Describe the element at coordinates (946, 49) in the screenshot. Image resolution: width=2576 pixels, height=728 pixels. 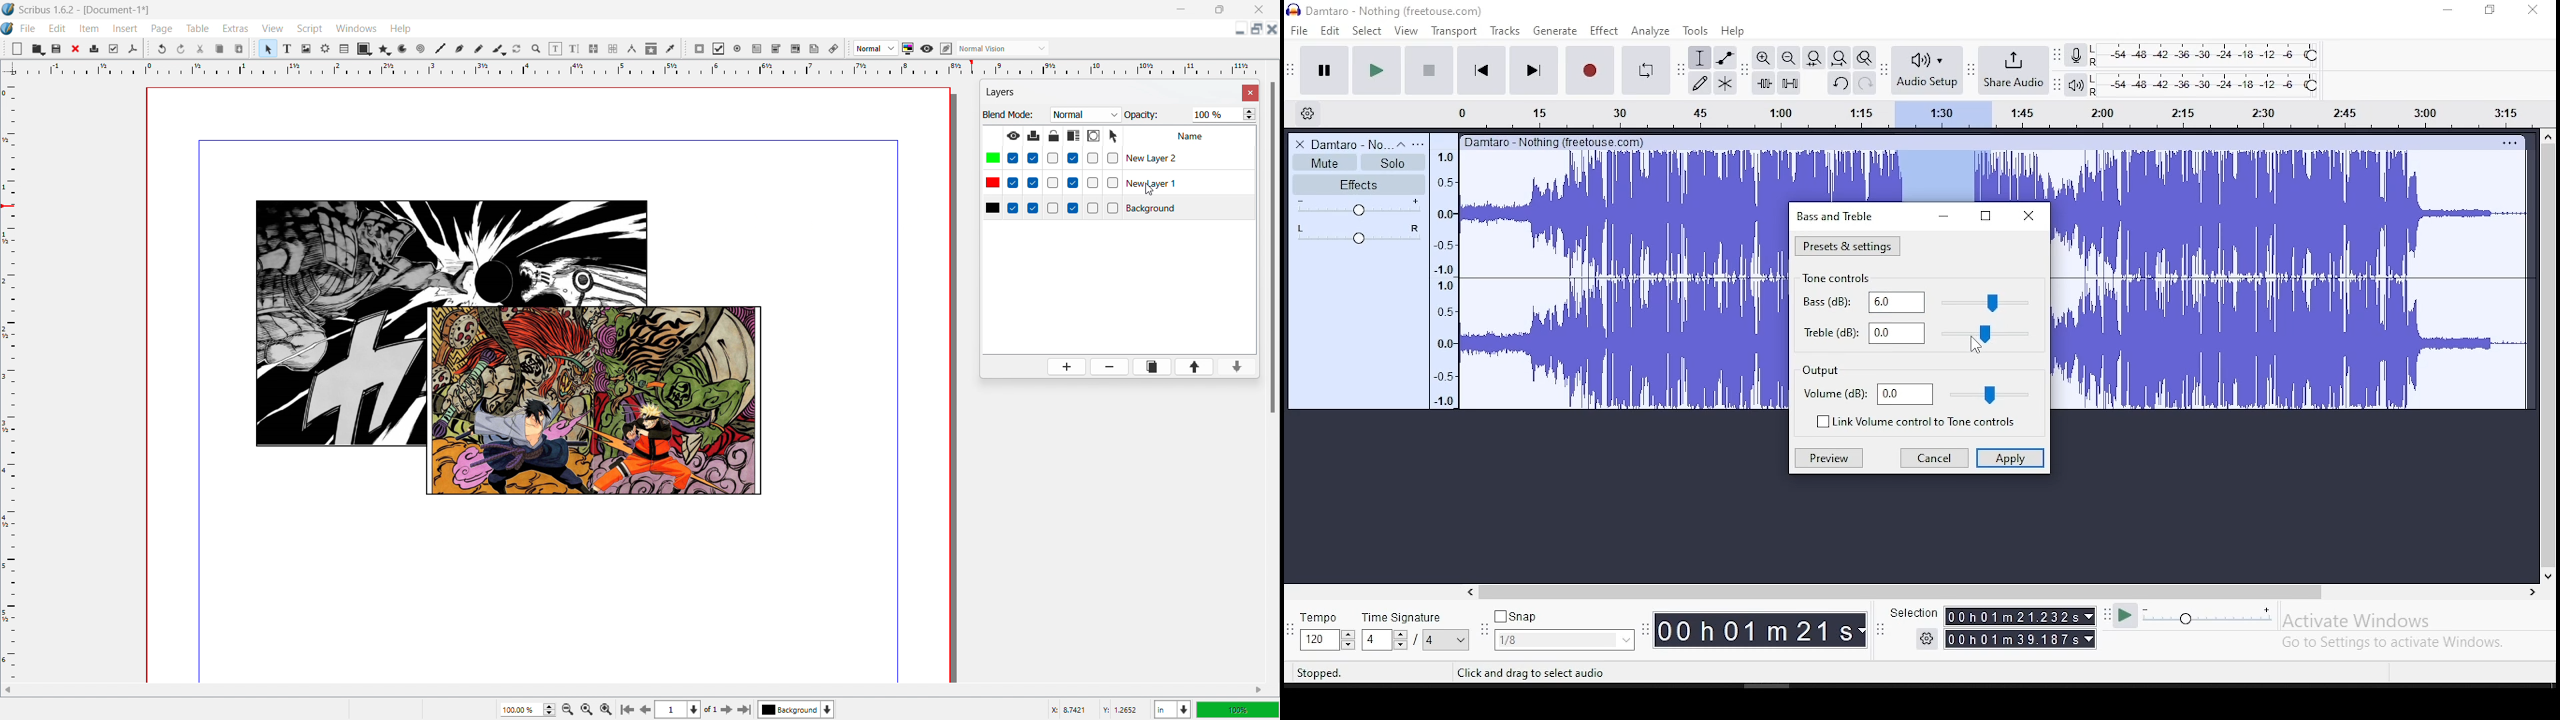
I see `edit in preview mode` at that location.